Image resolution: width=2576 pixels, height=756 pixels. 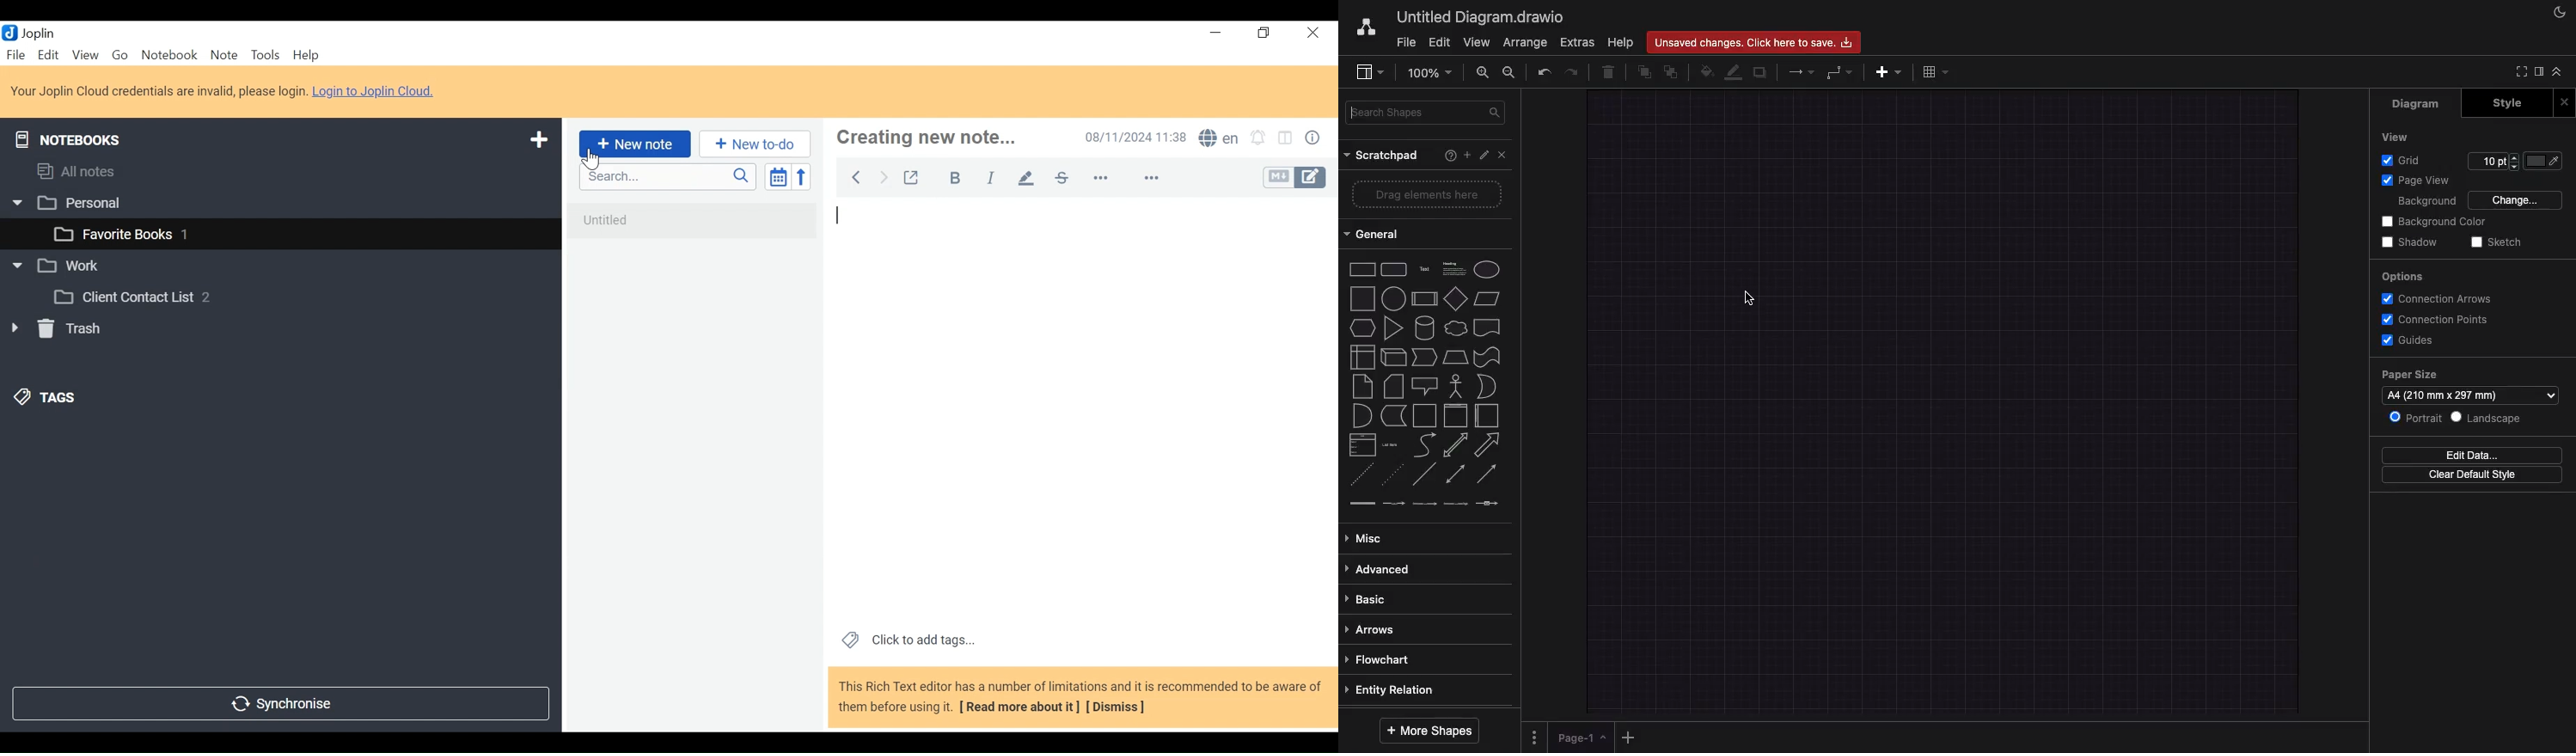 What do you see at coordinates (2518, 71) in the screenshot?
I see `Full screen` at bounding box center [2518, 71].